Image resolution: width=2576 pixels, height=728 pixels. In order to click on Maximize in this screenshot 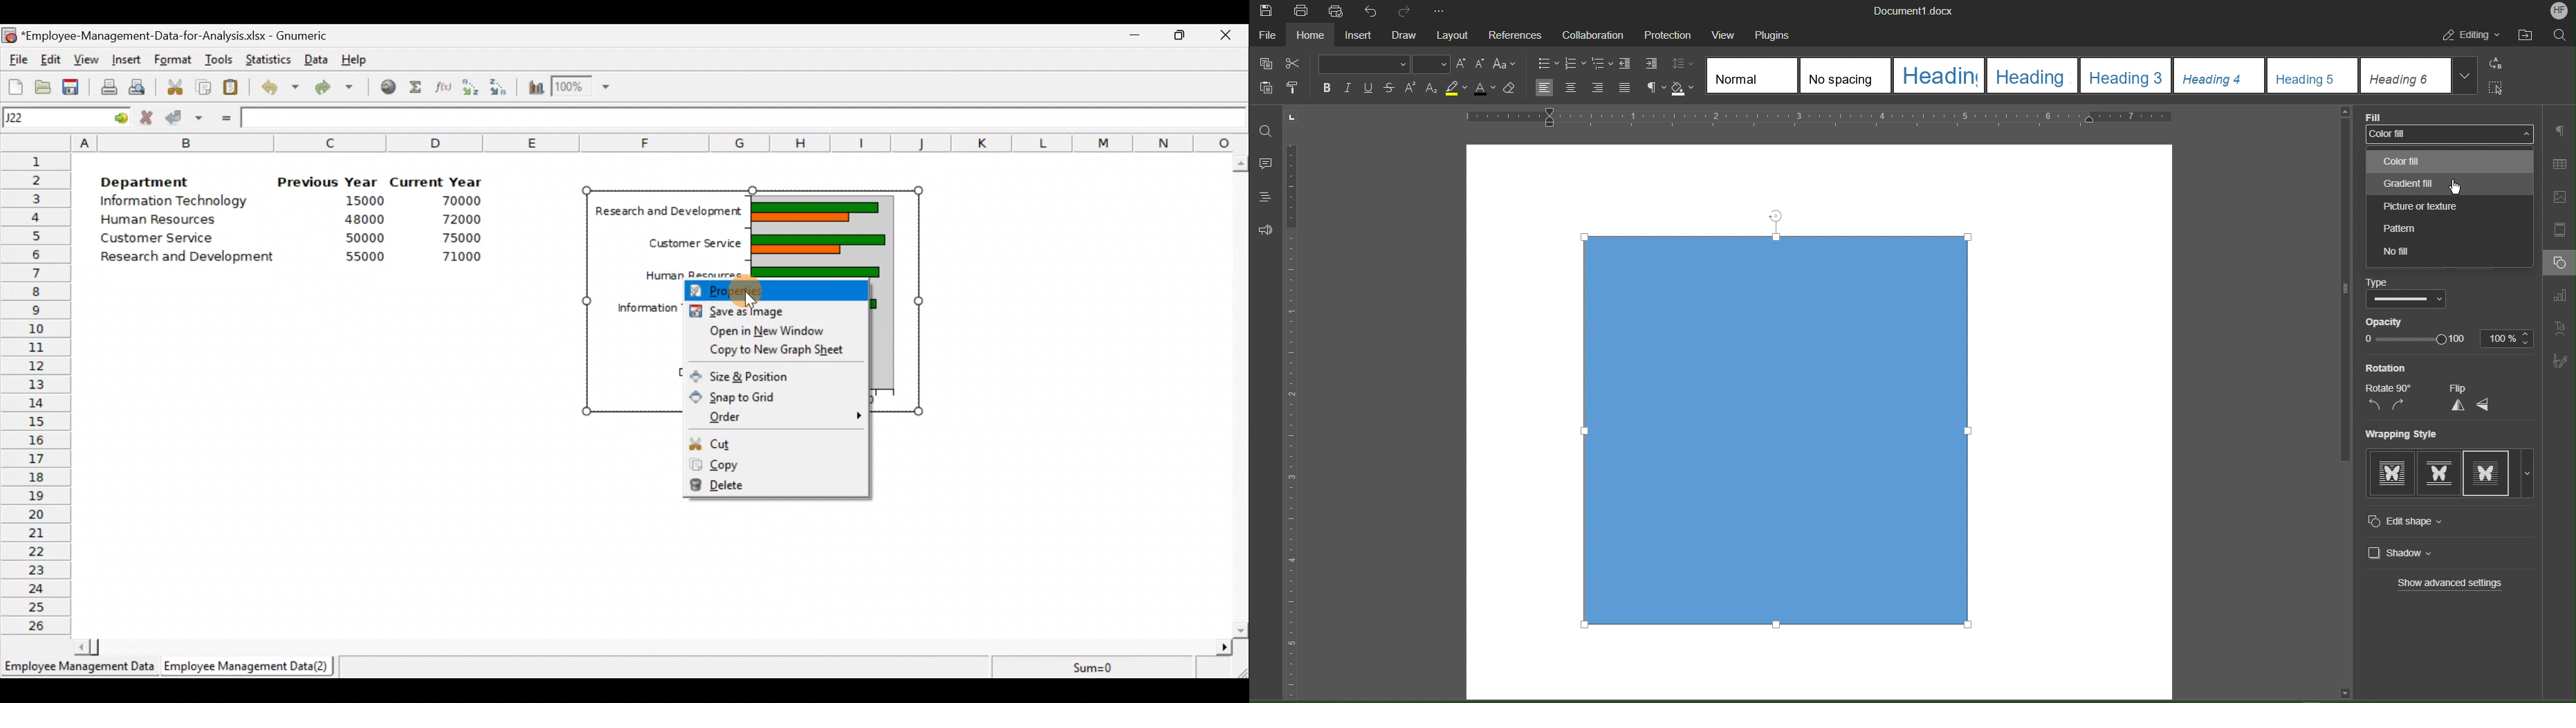, I will do `click(1182, 35)`.